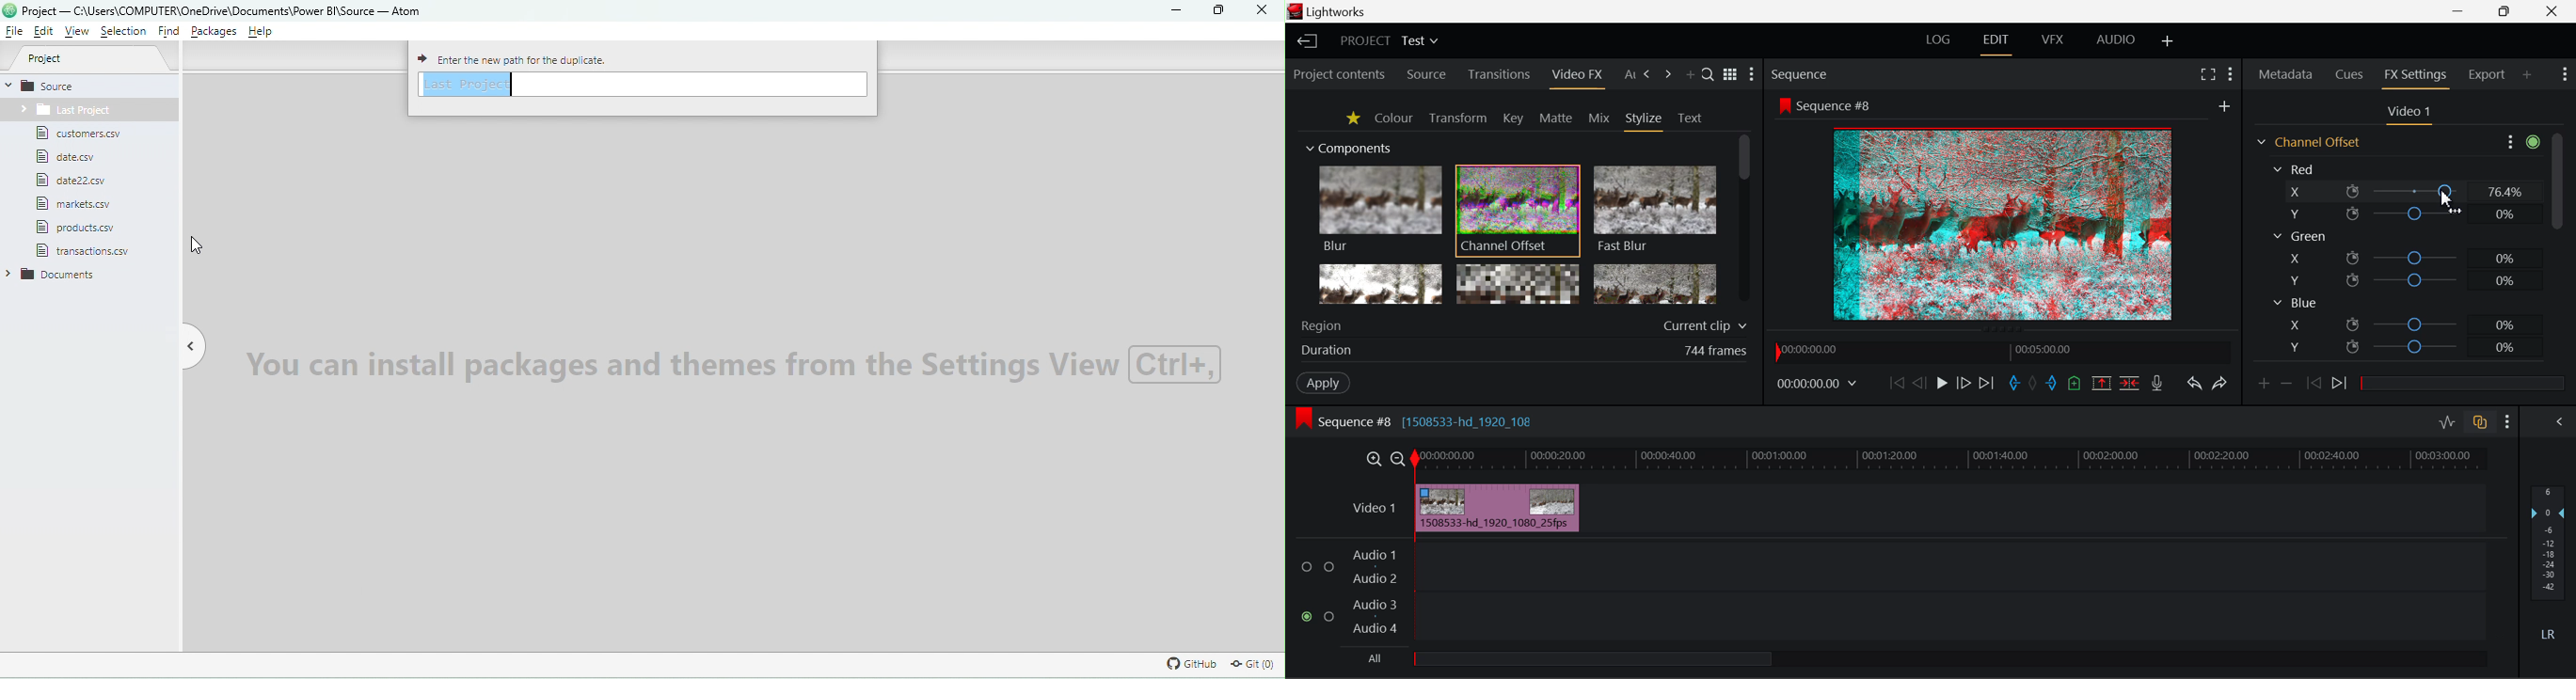 This screenshot has height=700, width=2576. I want to click on GitHub, so click(1189, 663).